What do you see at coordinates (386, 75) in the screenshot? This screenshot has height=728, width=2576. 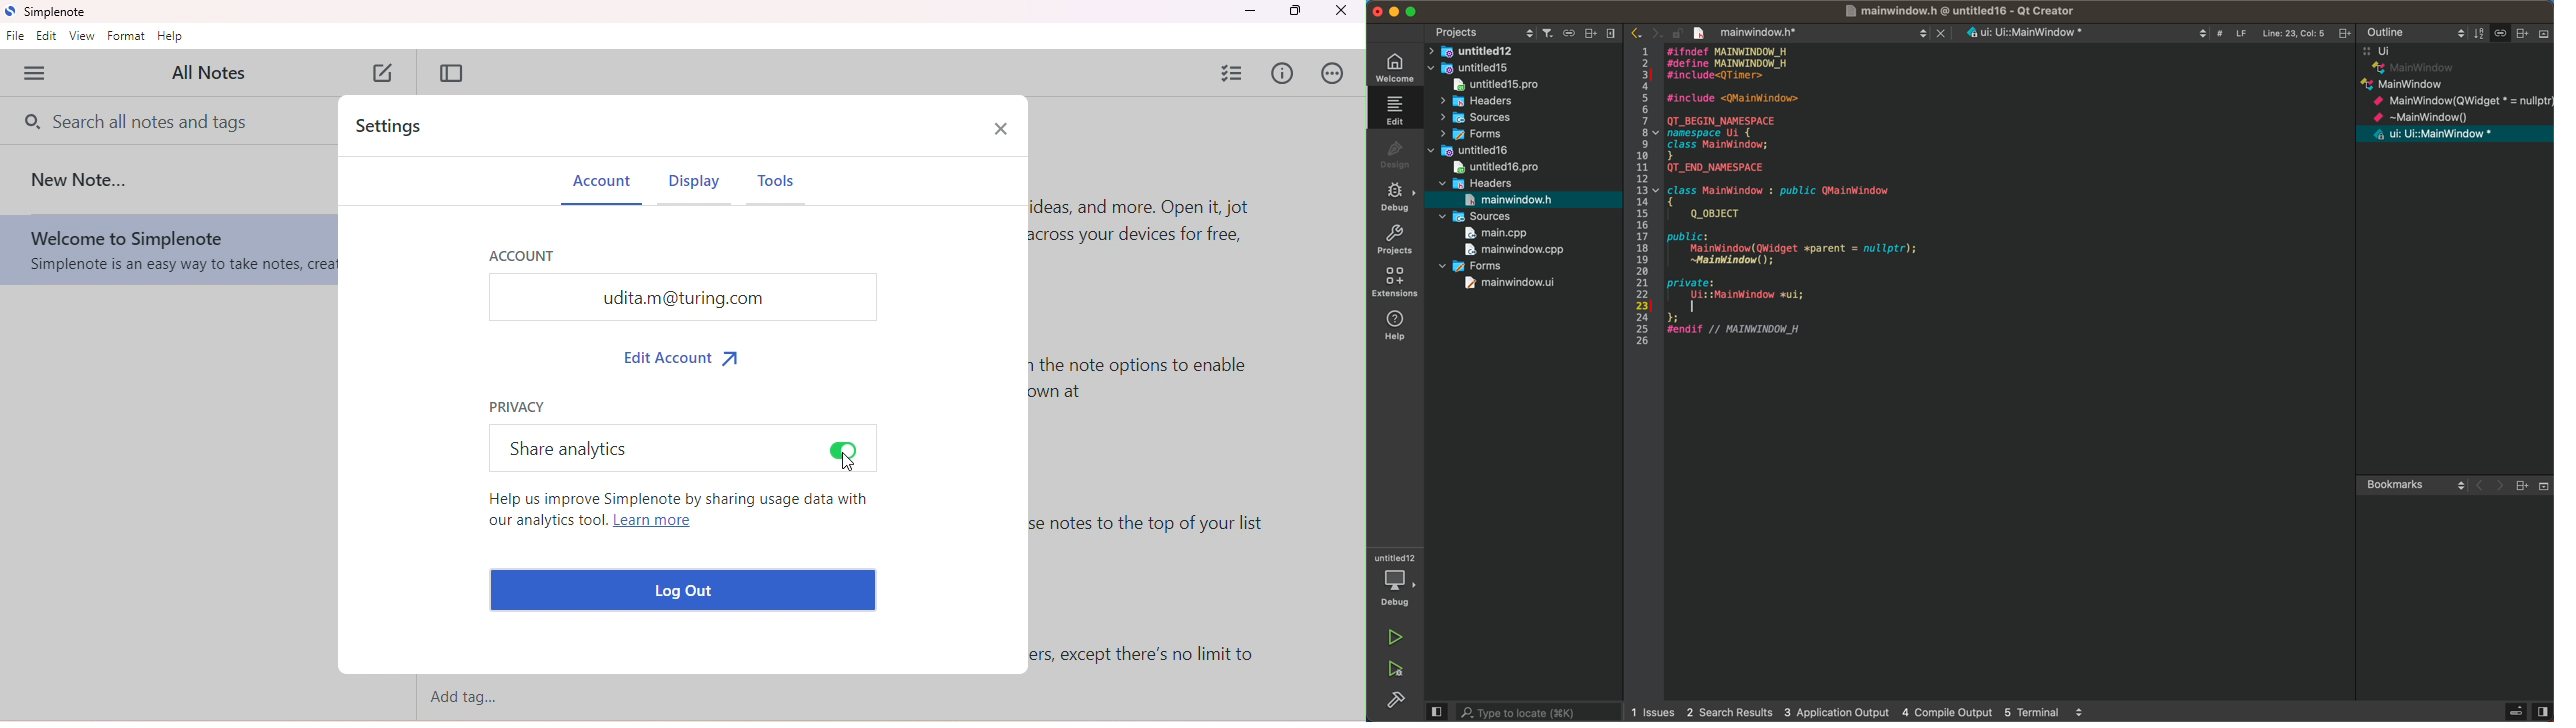 I see `new note` at bounding box center [386, 75].